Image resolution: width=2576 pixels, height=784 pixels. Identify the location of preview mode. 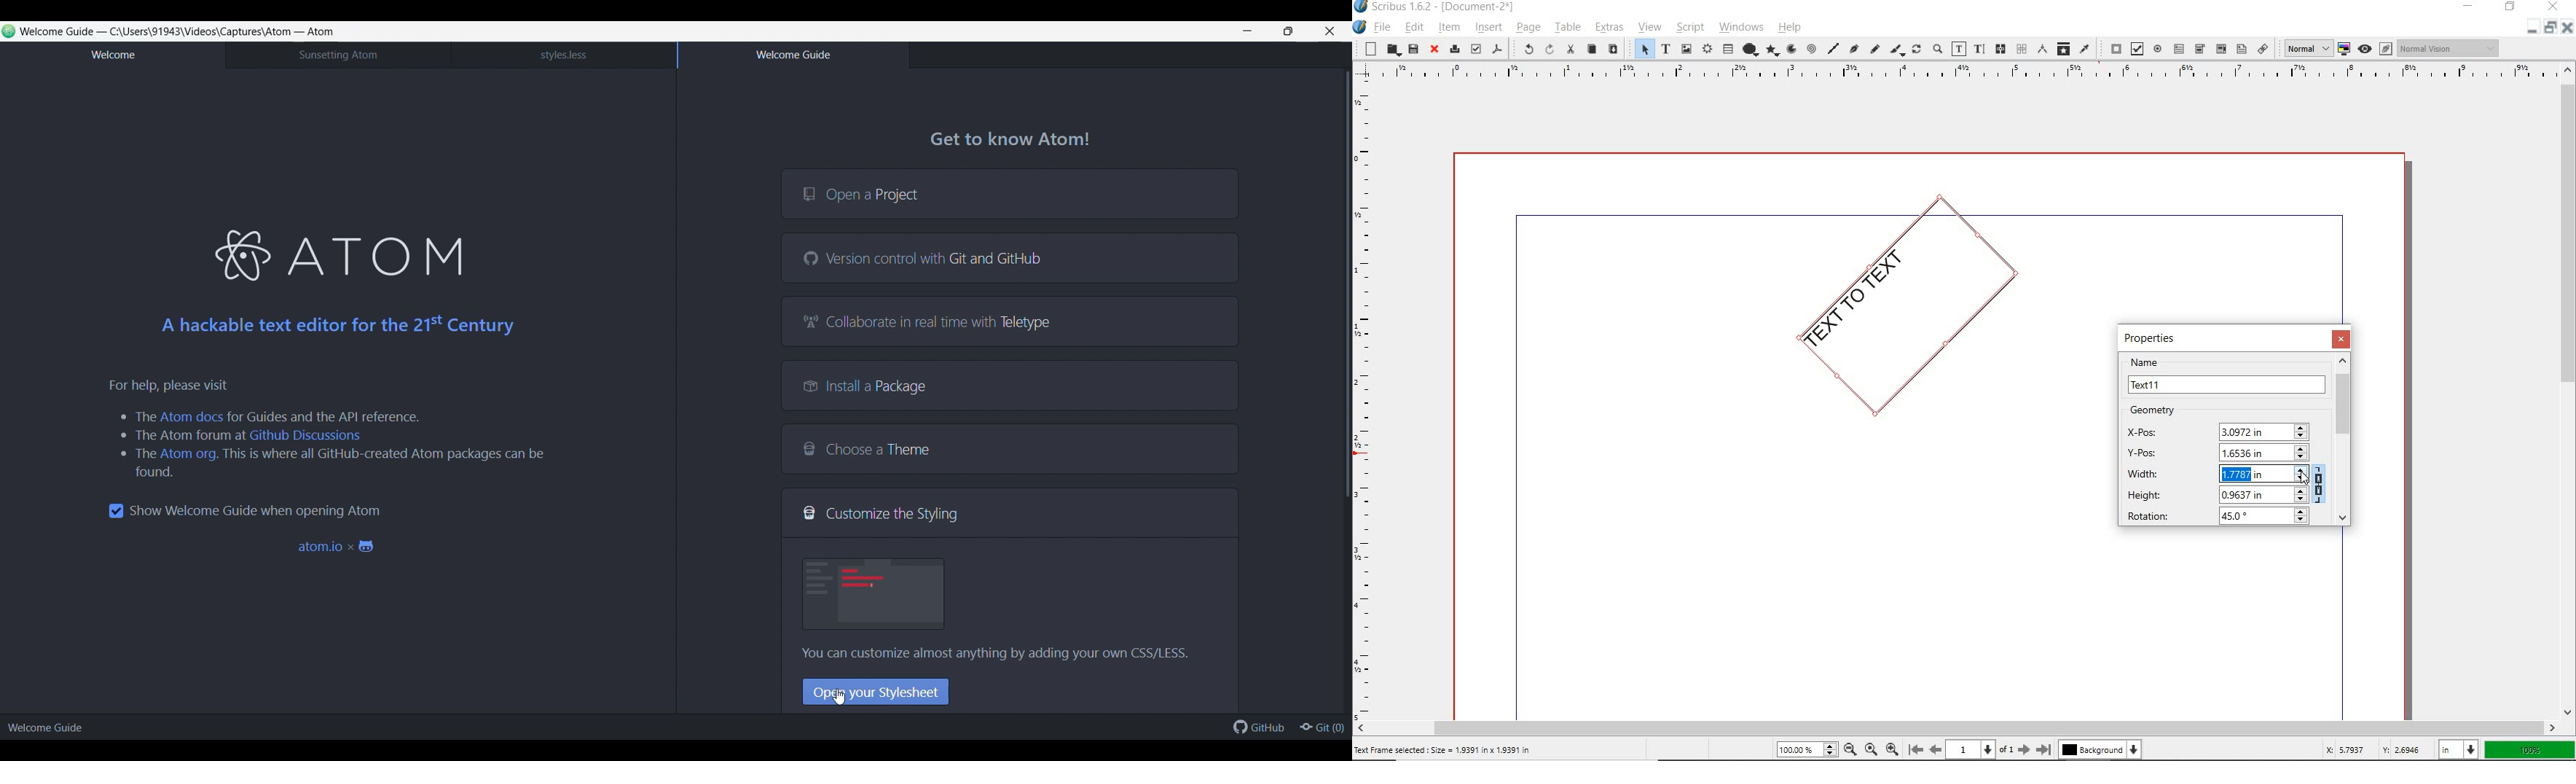
(2376, 49).